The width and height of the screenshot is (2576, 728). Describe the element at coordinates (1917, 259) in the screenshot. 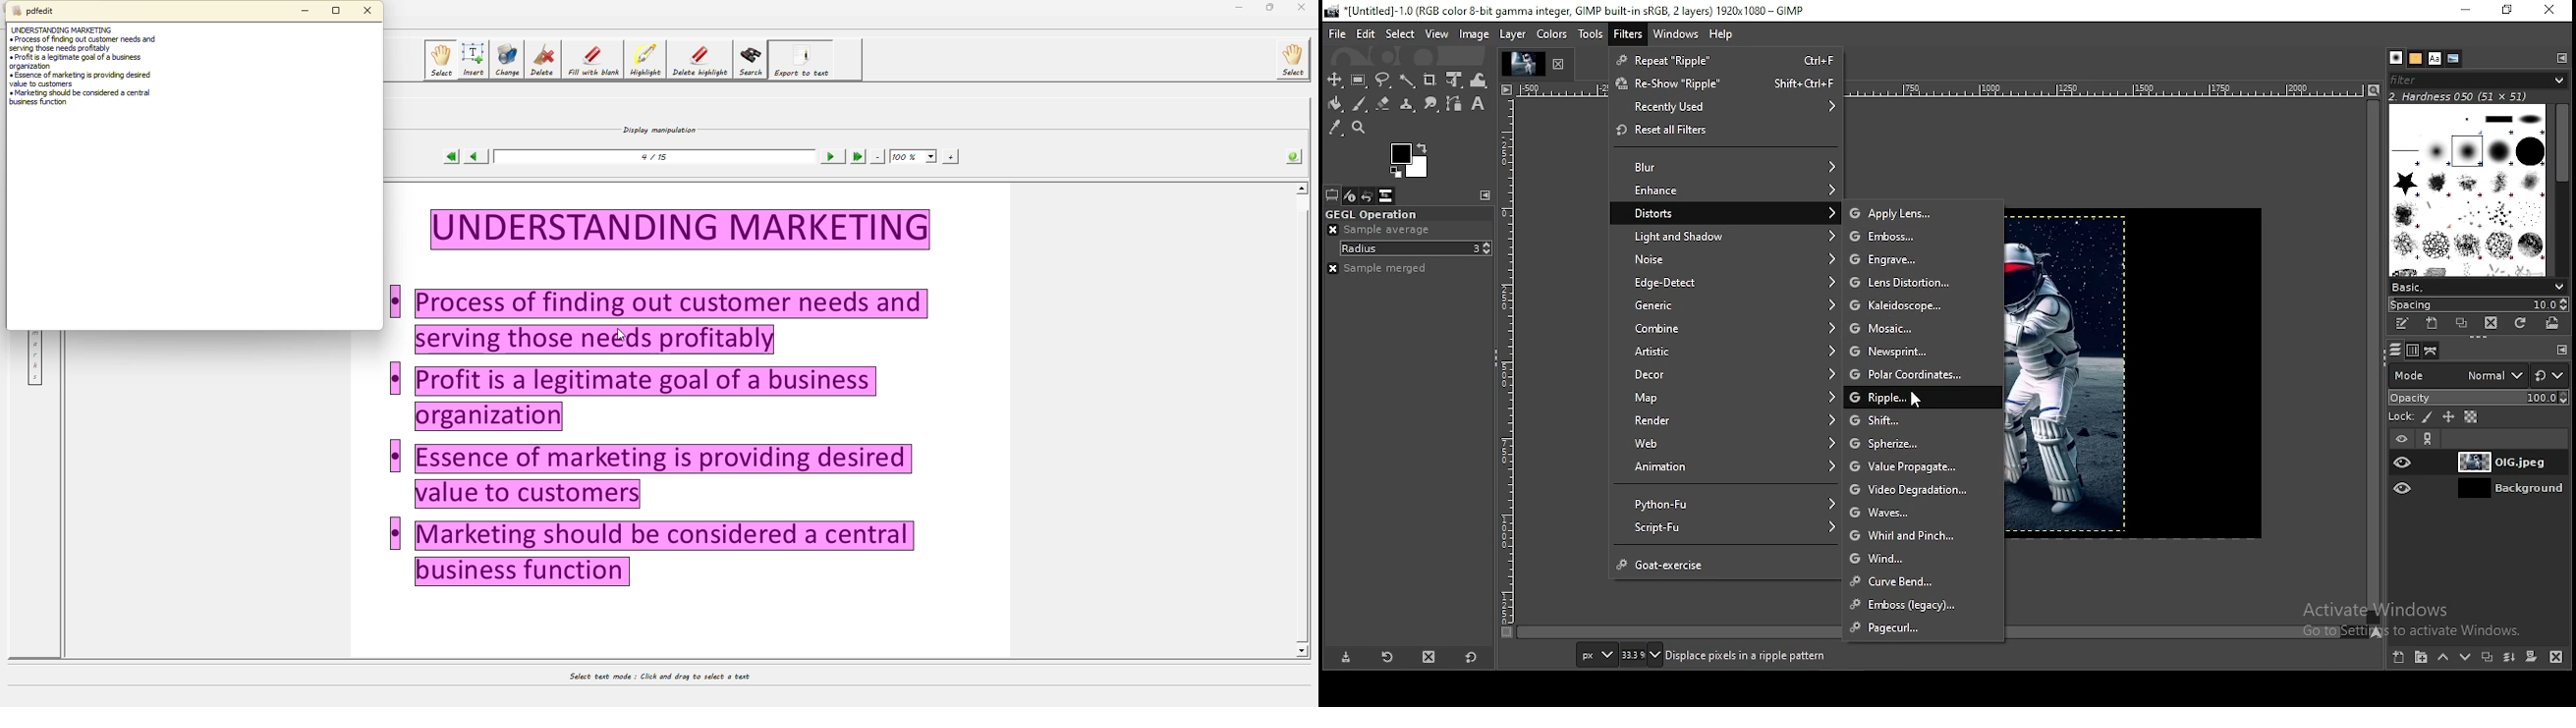

I see `engrave` at that location.